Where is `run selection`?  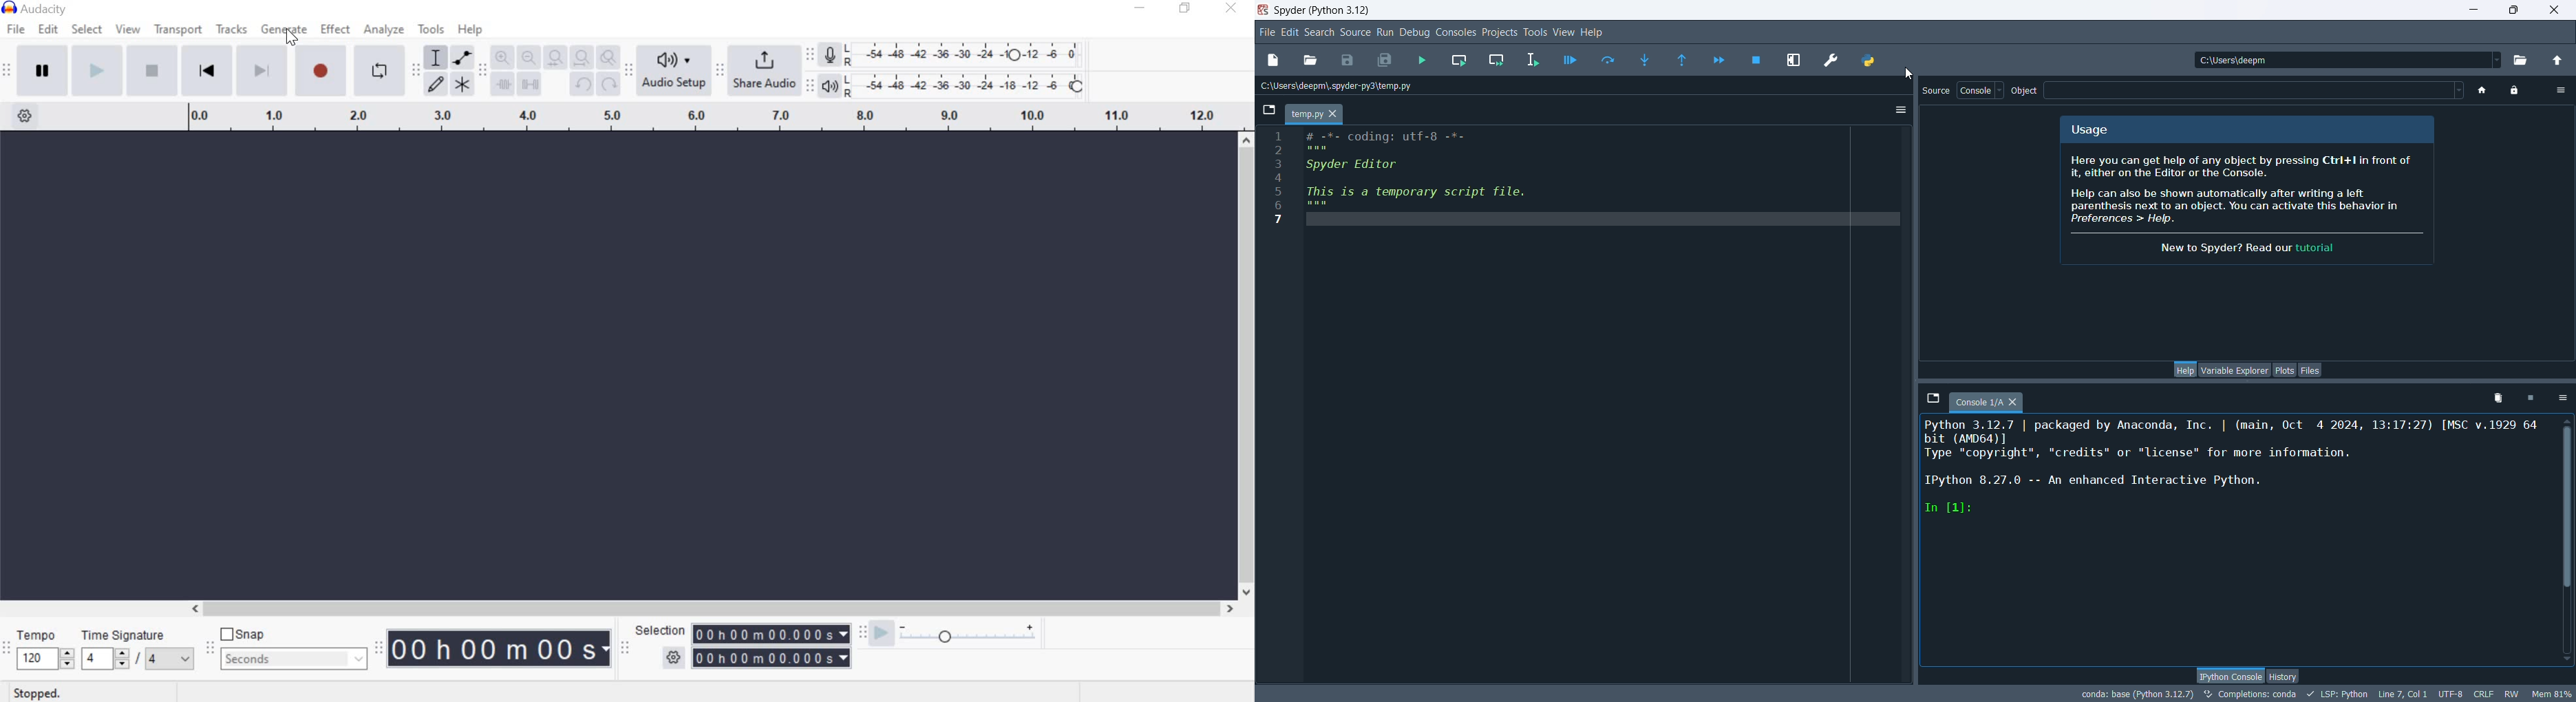 run selection is located at coordinates (1533, 58).